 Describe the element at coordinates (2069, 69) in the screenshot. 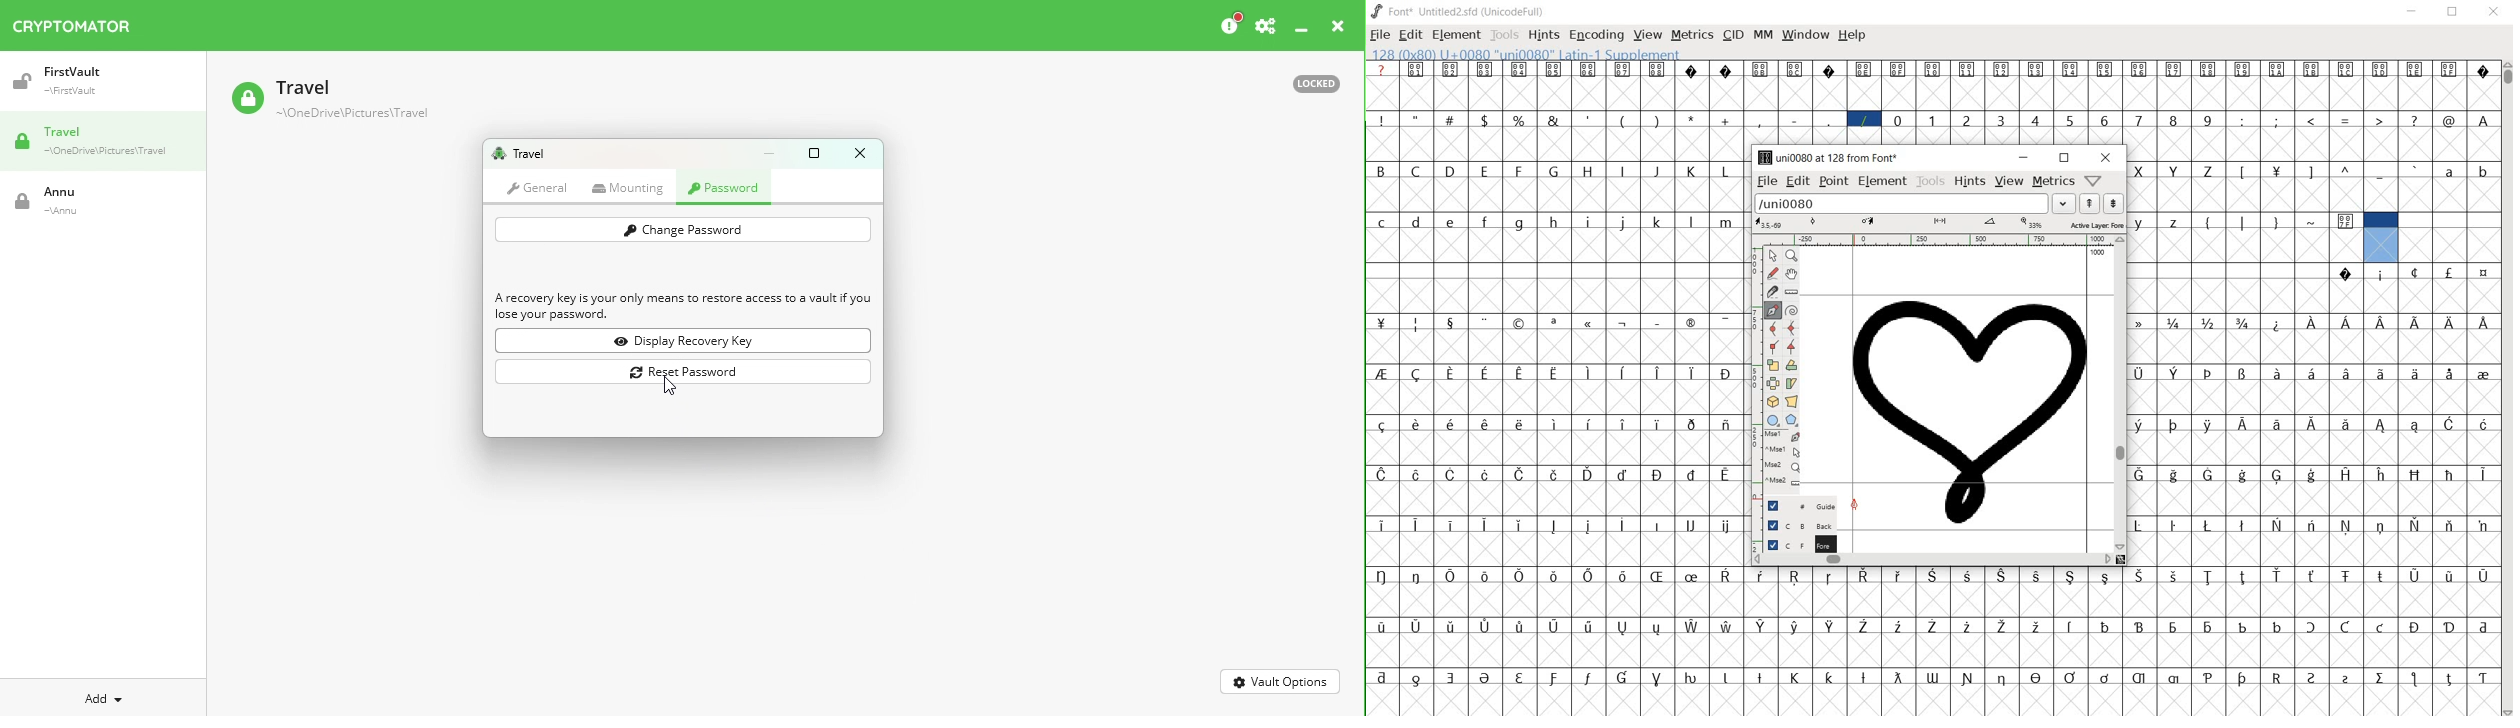

I see `glyph` at that location.